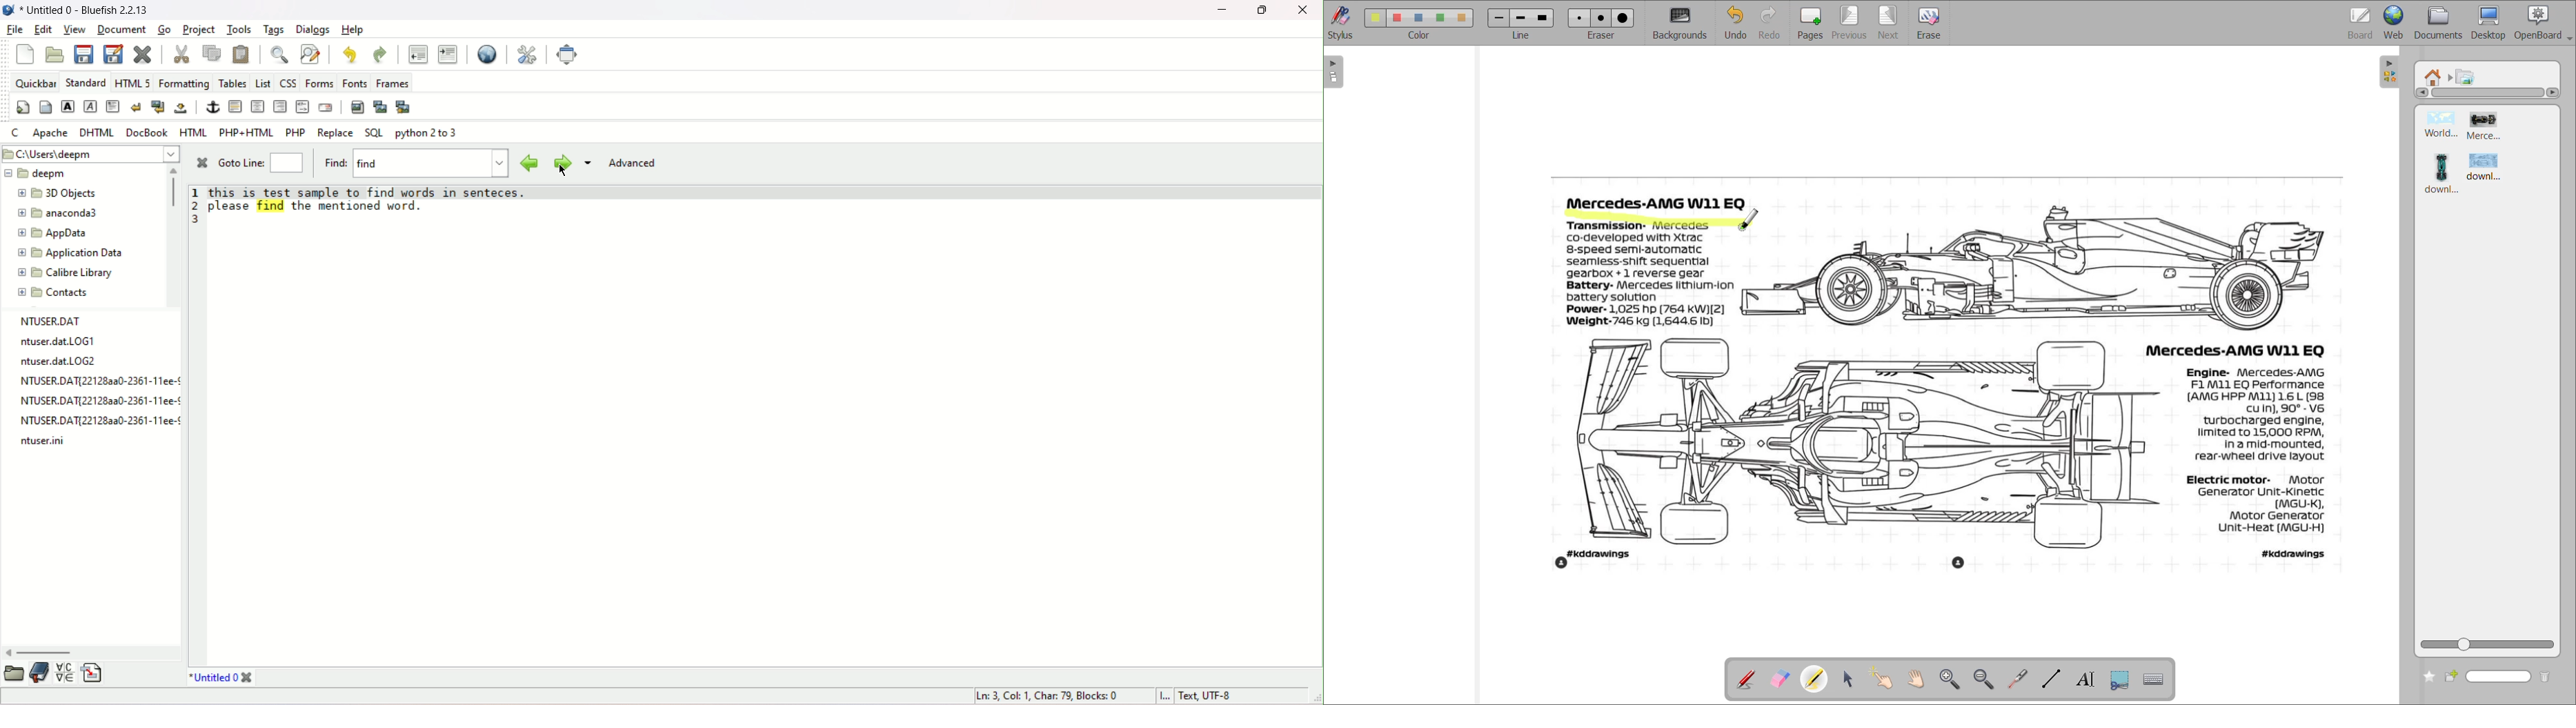 The image size is (2576, 728). What do you see at coordinates (92, 380) in the screenshot?
I see `NTUSER.DAT{22128220-2361-11ee-` at bounding box center [92, 380].